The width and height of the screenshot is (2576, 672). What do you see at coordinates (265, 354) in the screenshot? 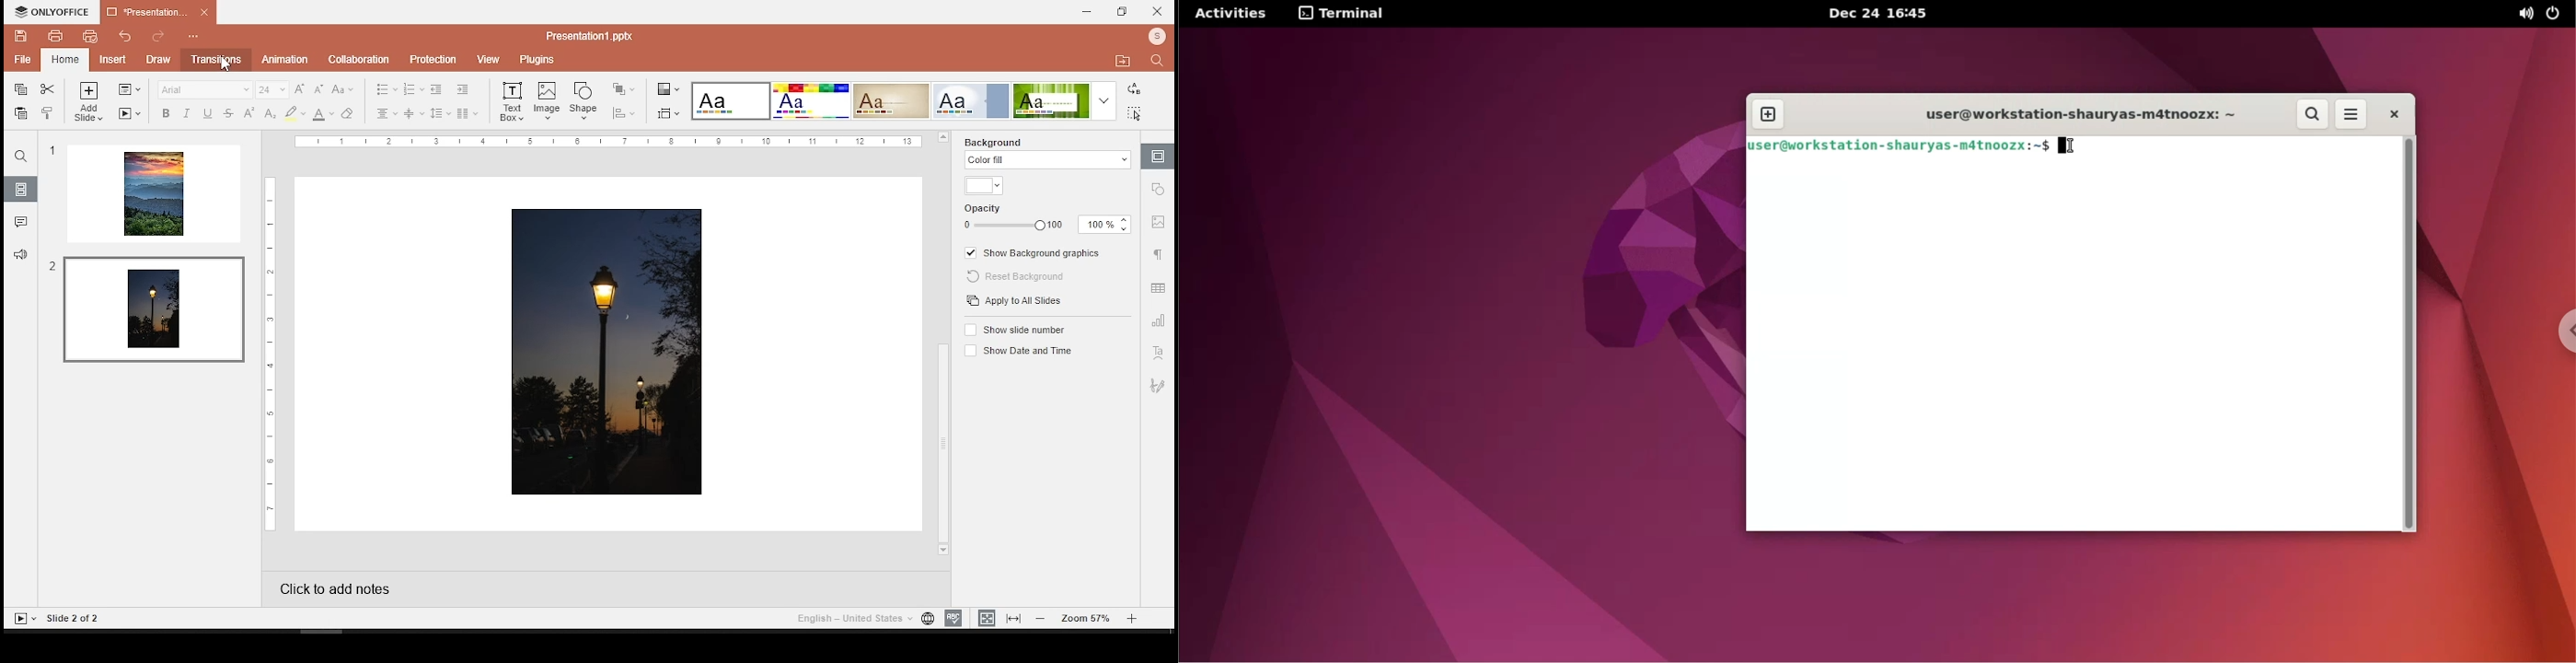
I see `ruler` at bounding box center [265, 354].